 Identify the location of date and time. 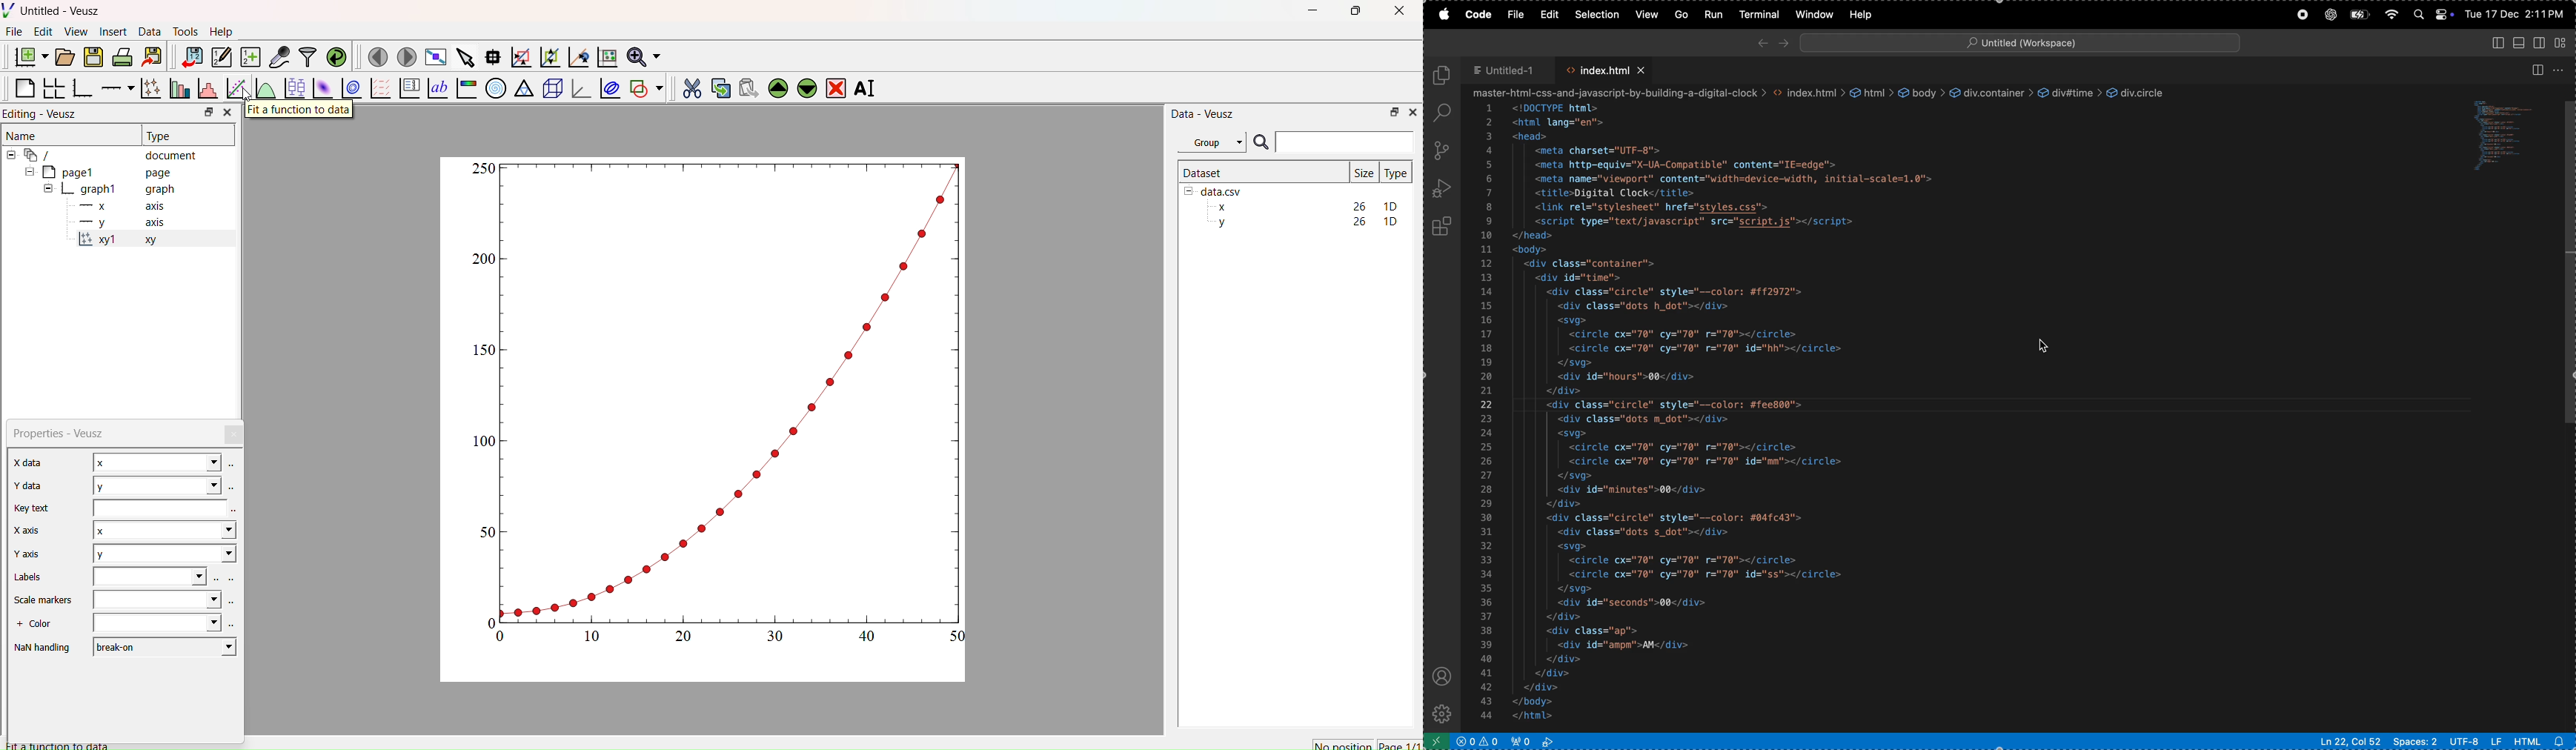
(2516, 13).